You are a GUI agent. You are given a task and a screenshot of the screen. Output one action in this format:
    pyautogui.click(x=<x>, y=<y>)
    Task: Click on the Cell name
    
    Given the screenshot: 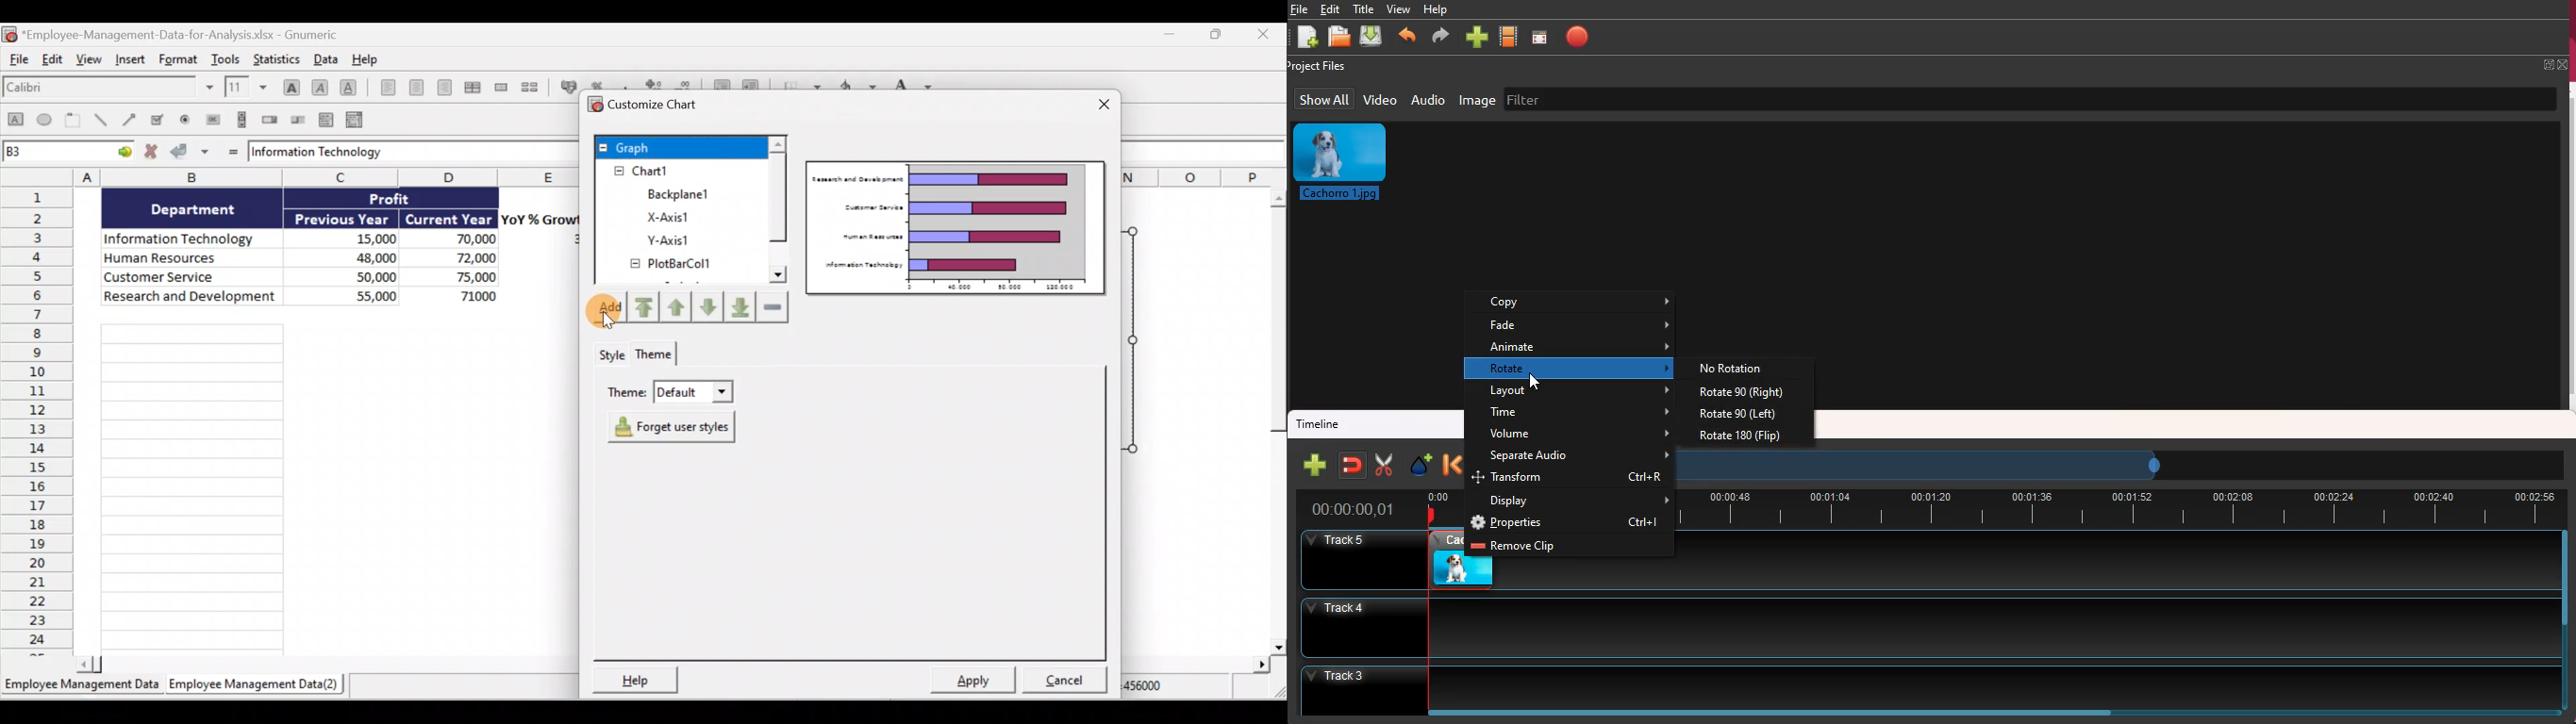 What is the action you would take?
    pyautogui.click(x=68, y=149)
    